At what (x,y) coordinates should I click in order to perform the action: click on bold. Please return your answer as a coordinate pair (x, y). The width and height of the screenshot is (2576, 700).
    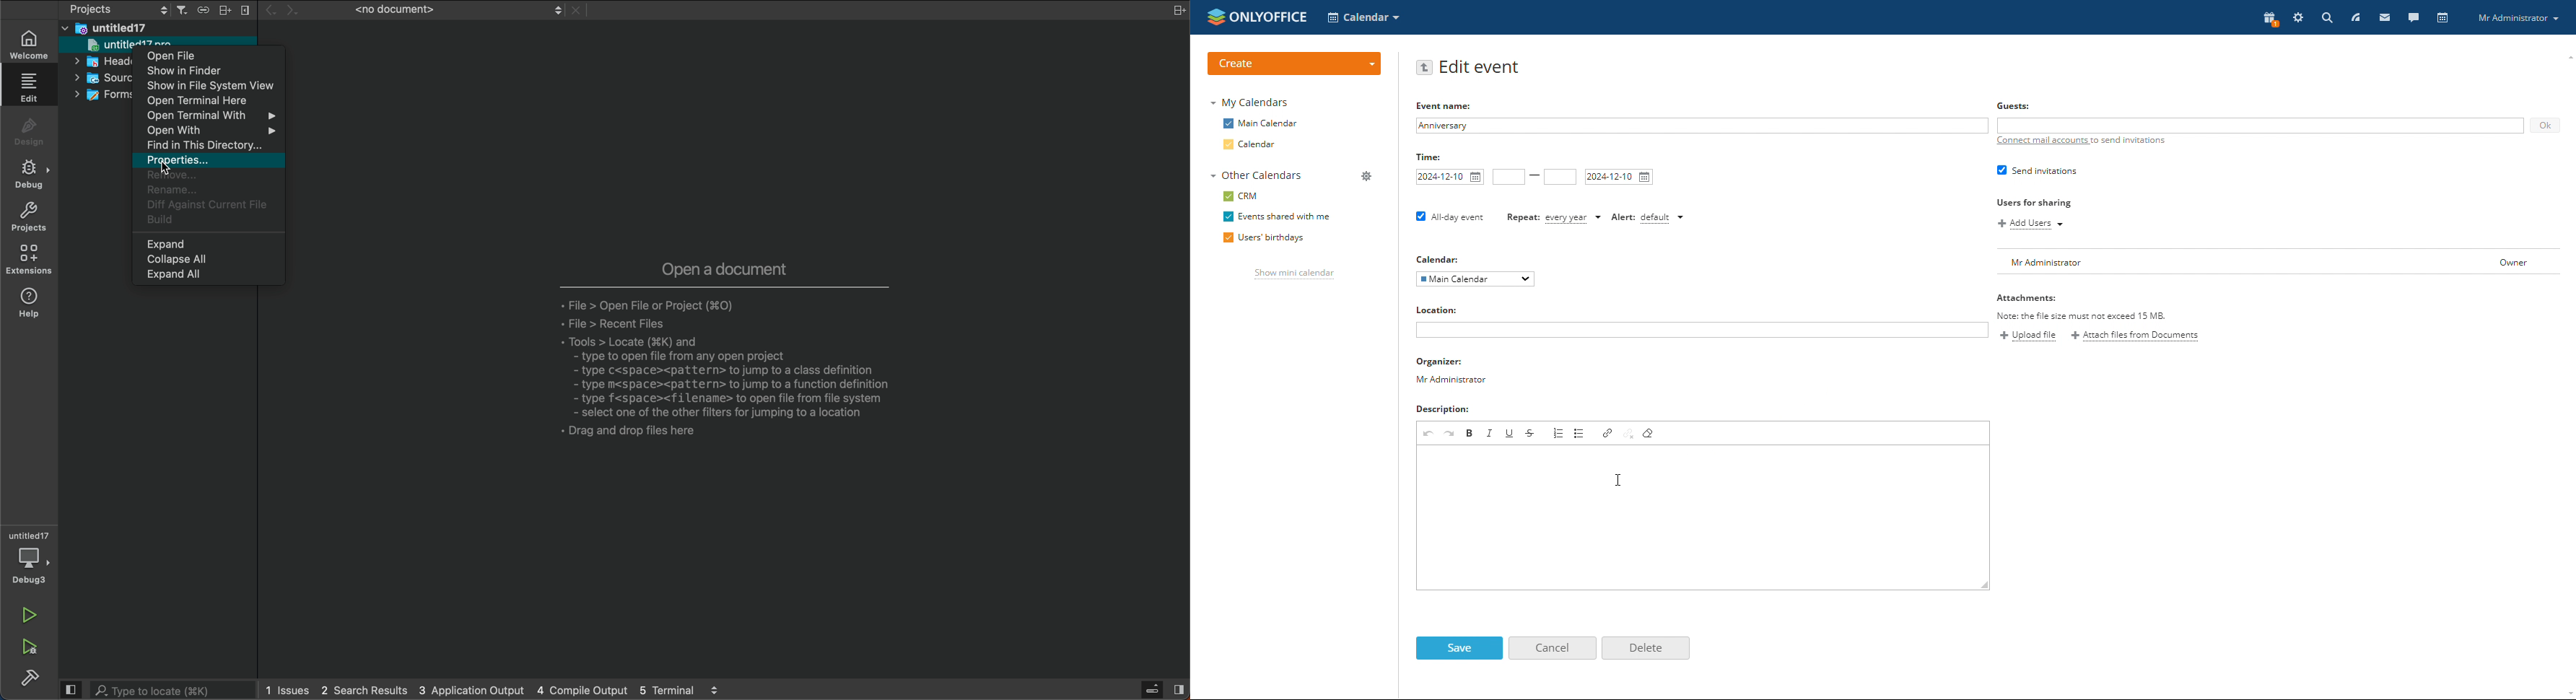
    Looking at the image, I should click on (1470, 432).